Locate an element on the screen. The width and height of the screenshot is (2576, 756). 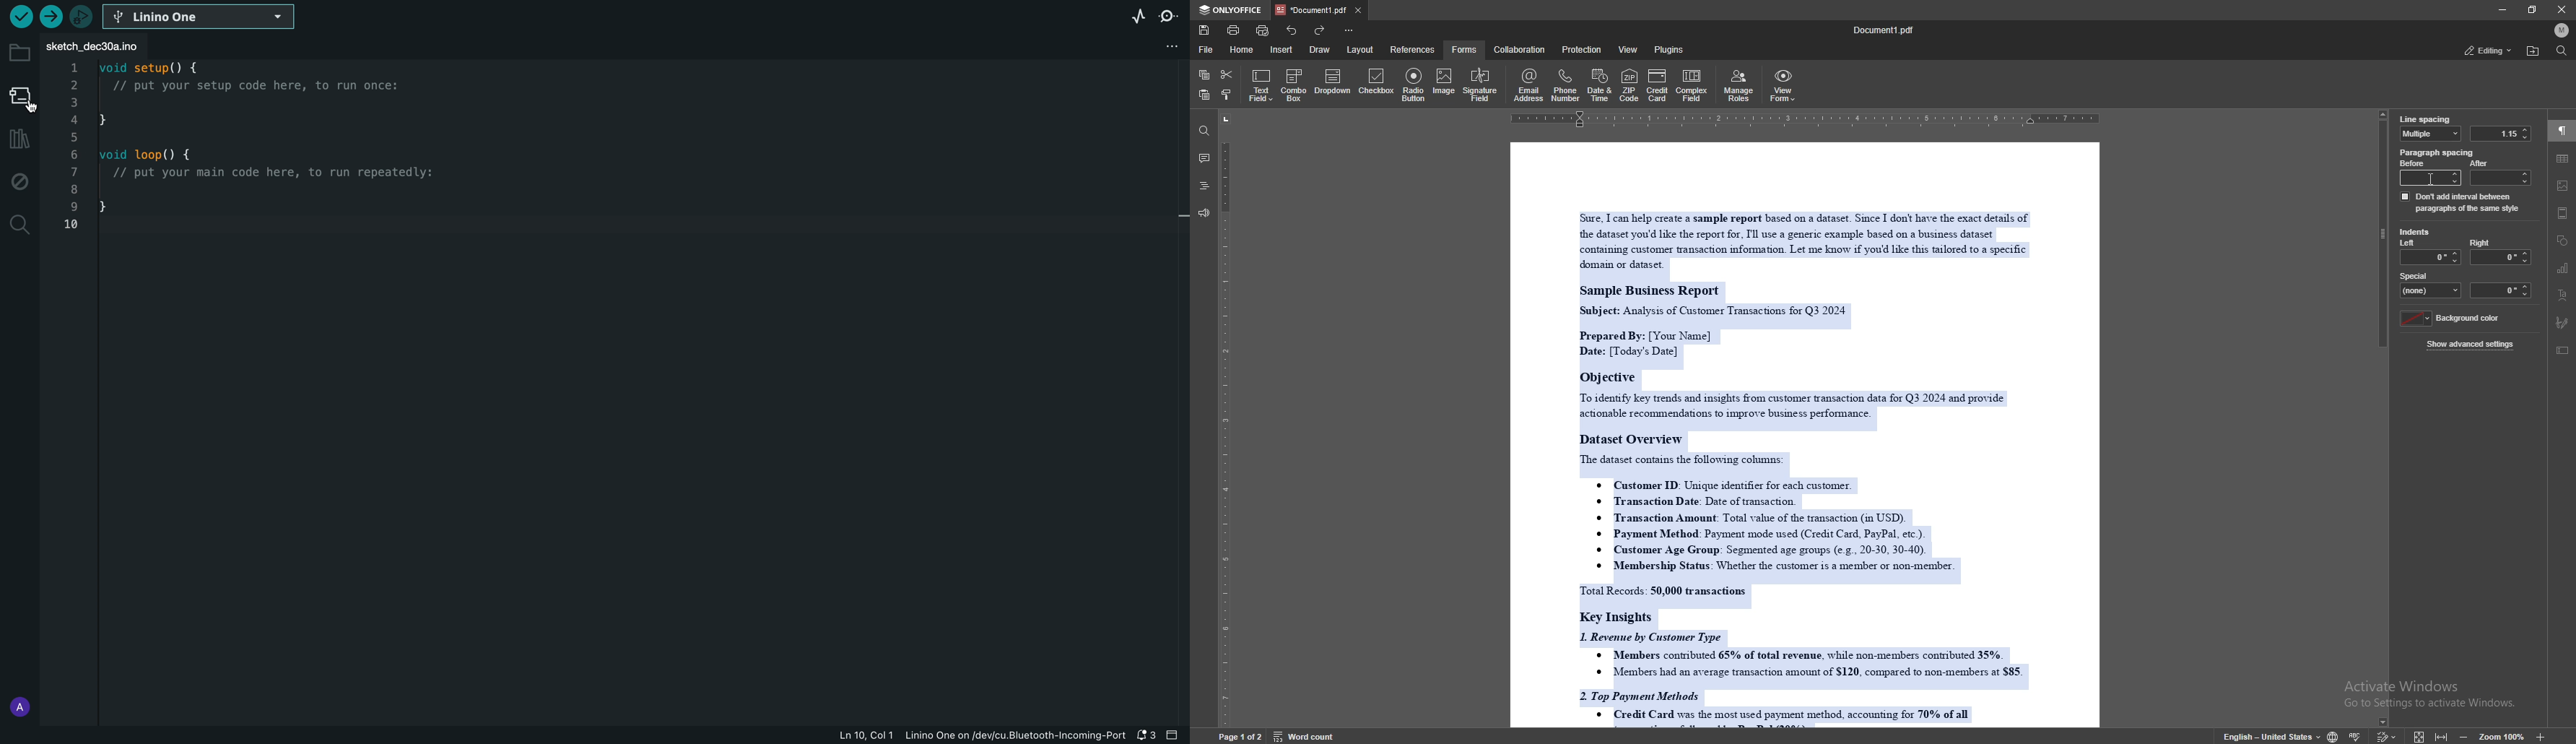
profile is located at coordinates (17, 704).